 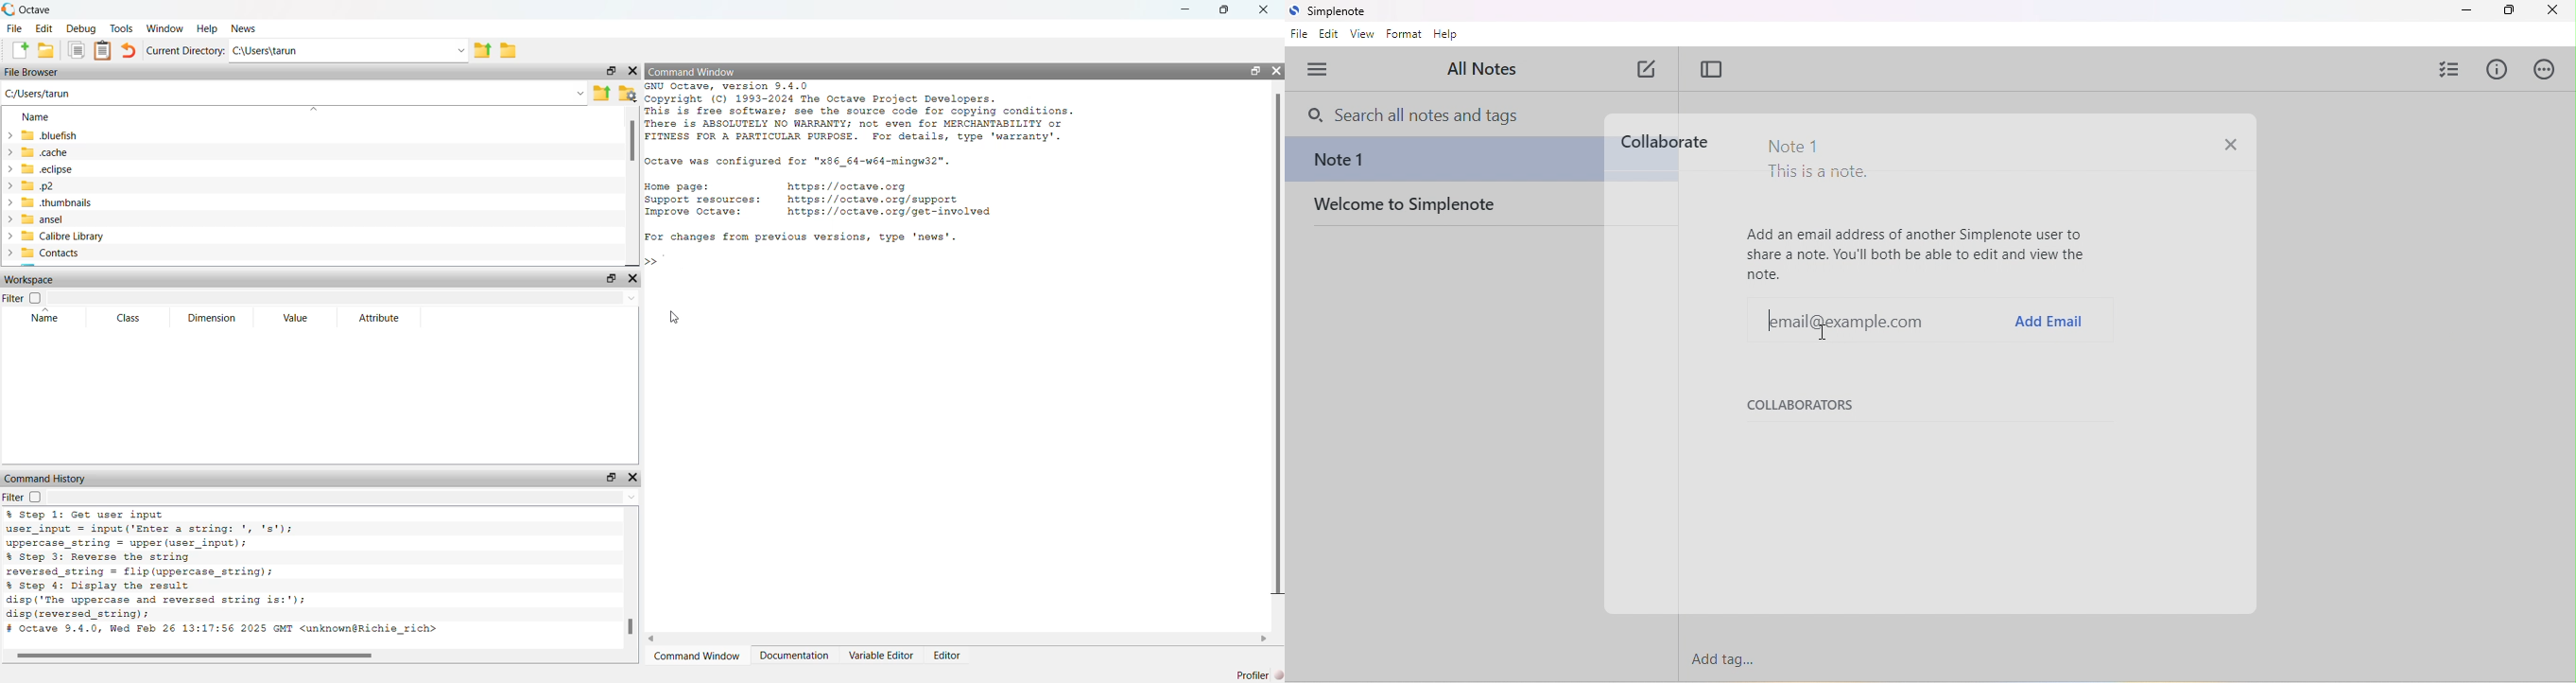 What do you see at coordinates (609, 277) in the screenshot?
I see `unlock widget` at bounding box center [609, 277].